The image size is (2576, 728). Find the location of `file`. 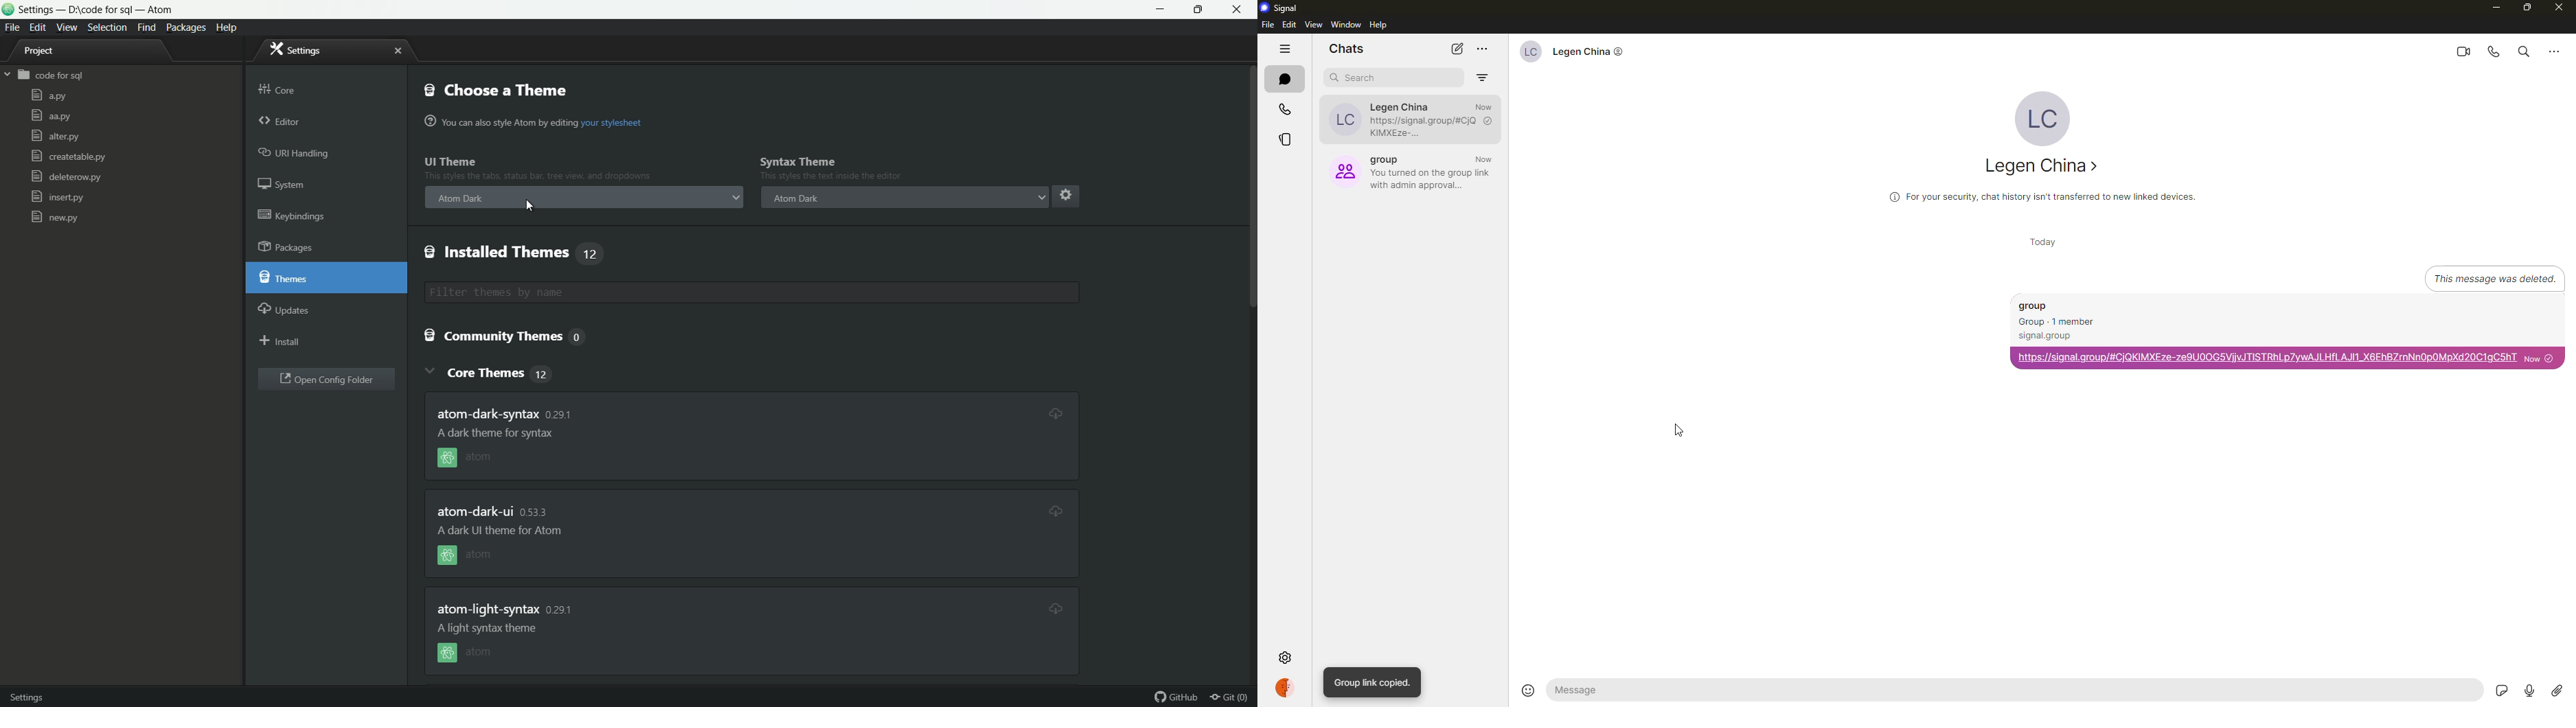

file is located at coordinates (1266, 25).